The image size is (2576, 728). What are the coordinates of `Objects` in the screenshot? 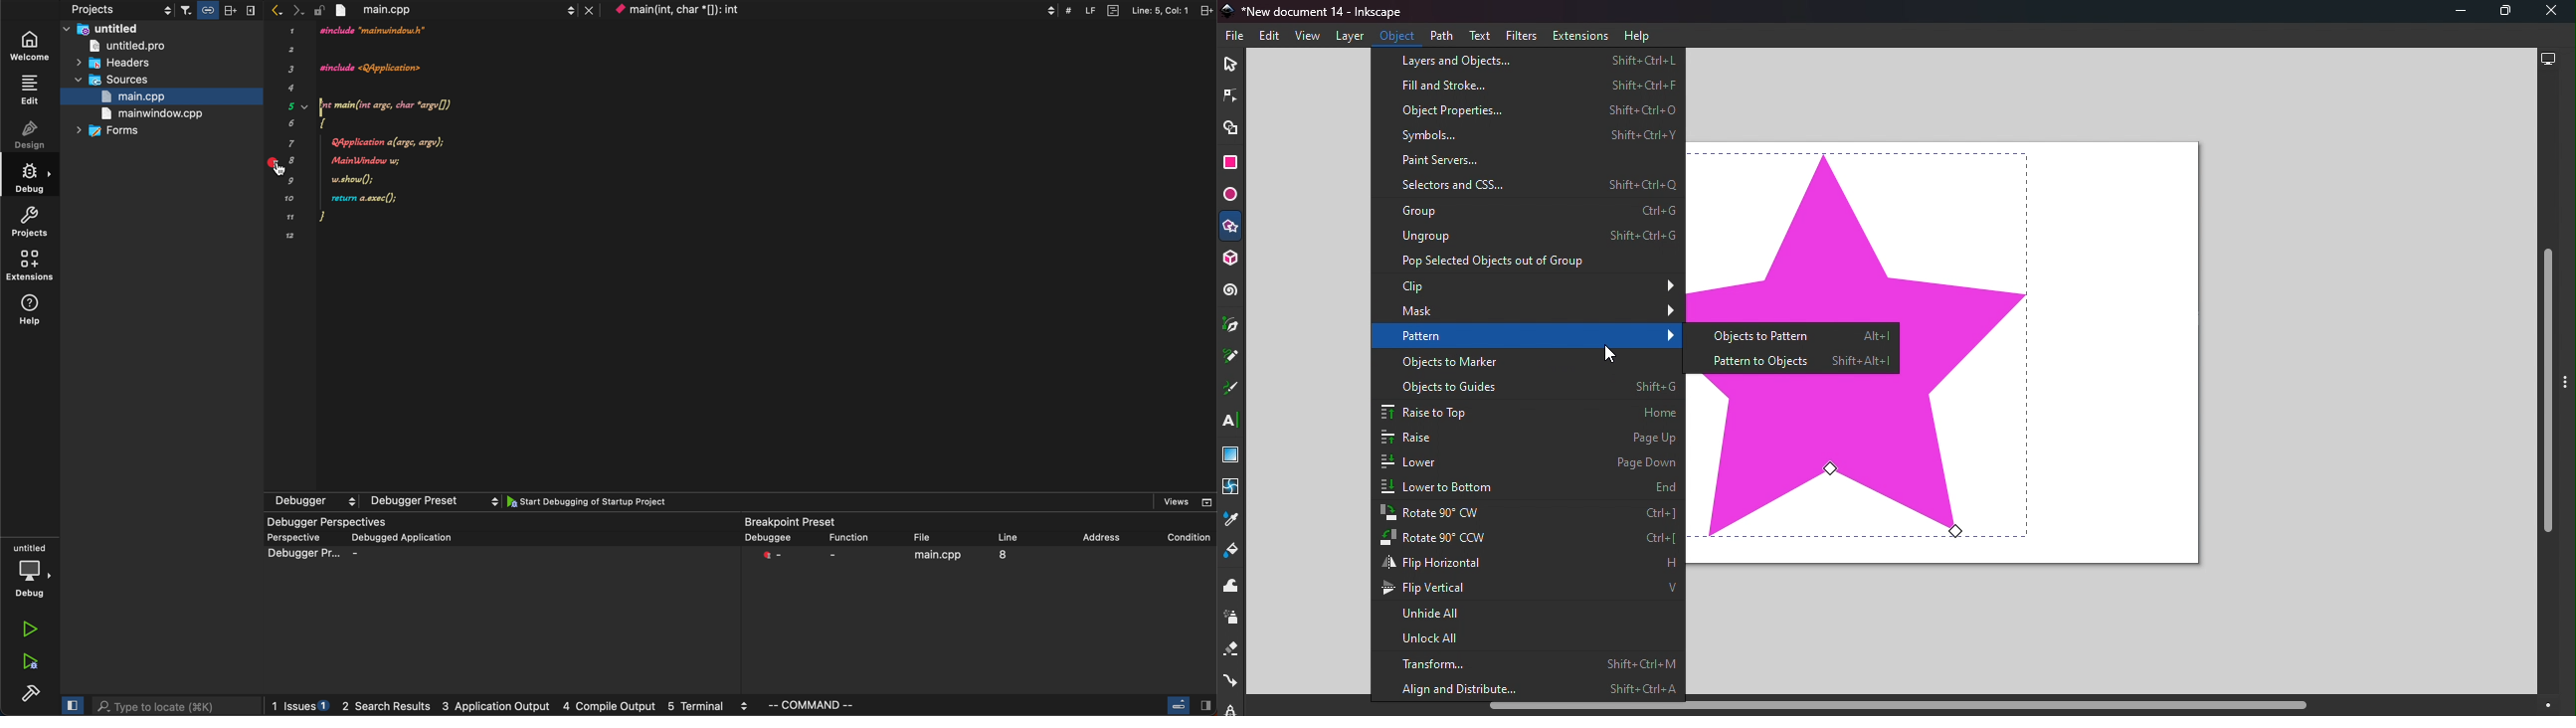 It's located at (1528, 363).